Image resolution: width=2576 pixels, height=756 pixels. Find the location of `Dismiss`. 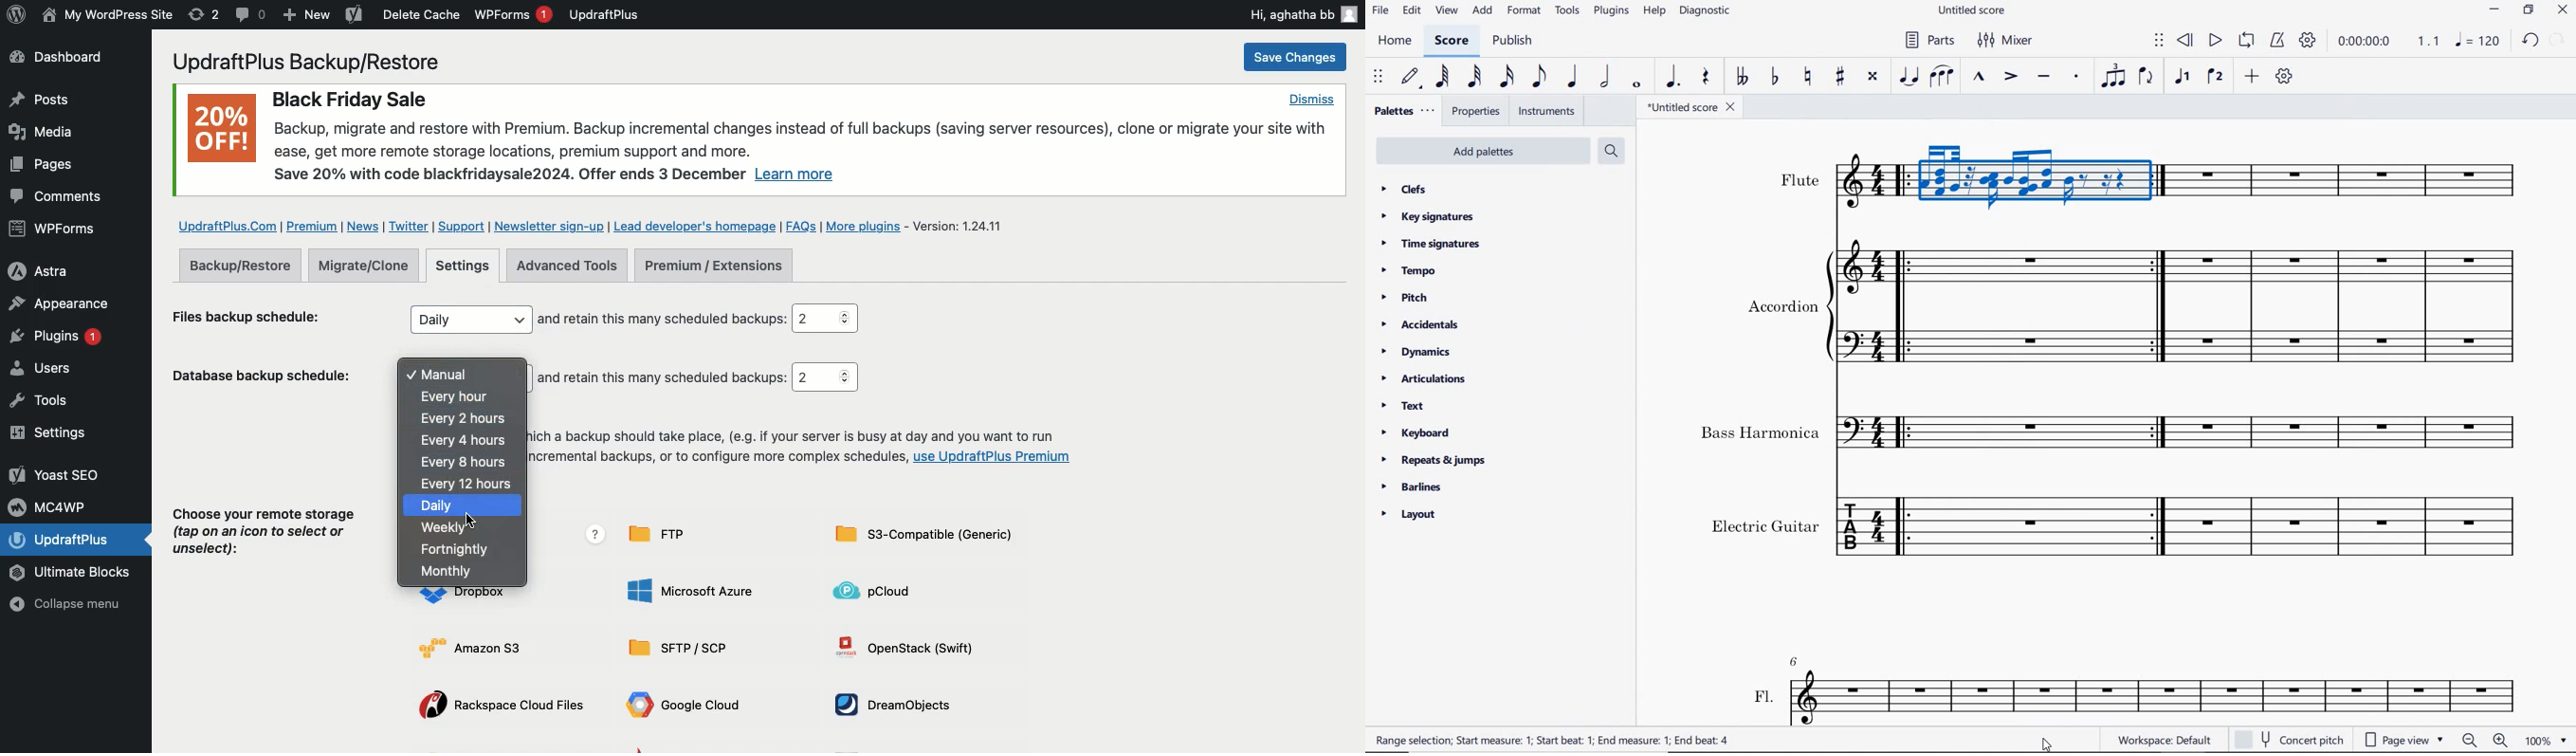

Dismiss is located at coordinates (1310, 99).